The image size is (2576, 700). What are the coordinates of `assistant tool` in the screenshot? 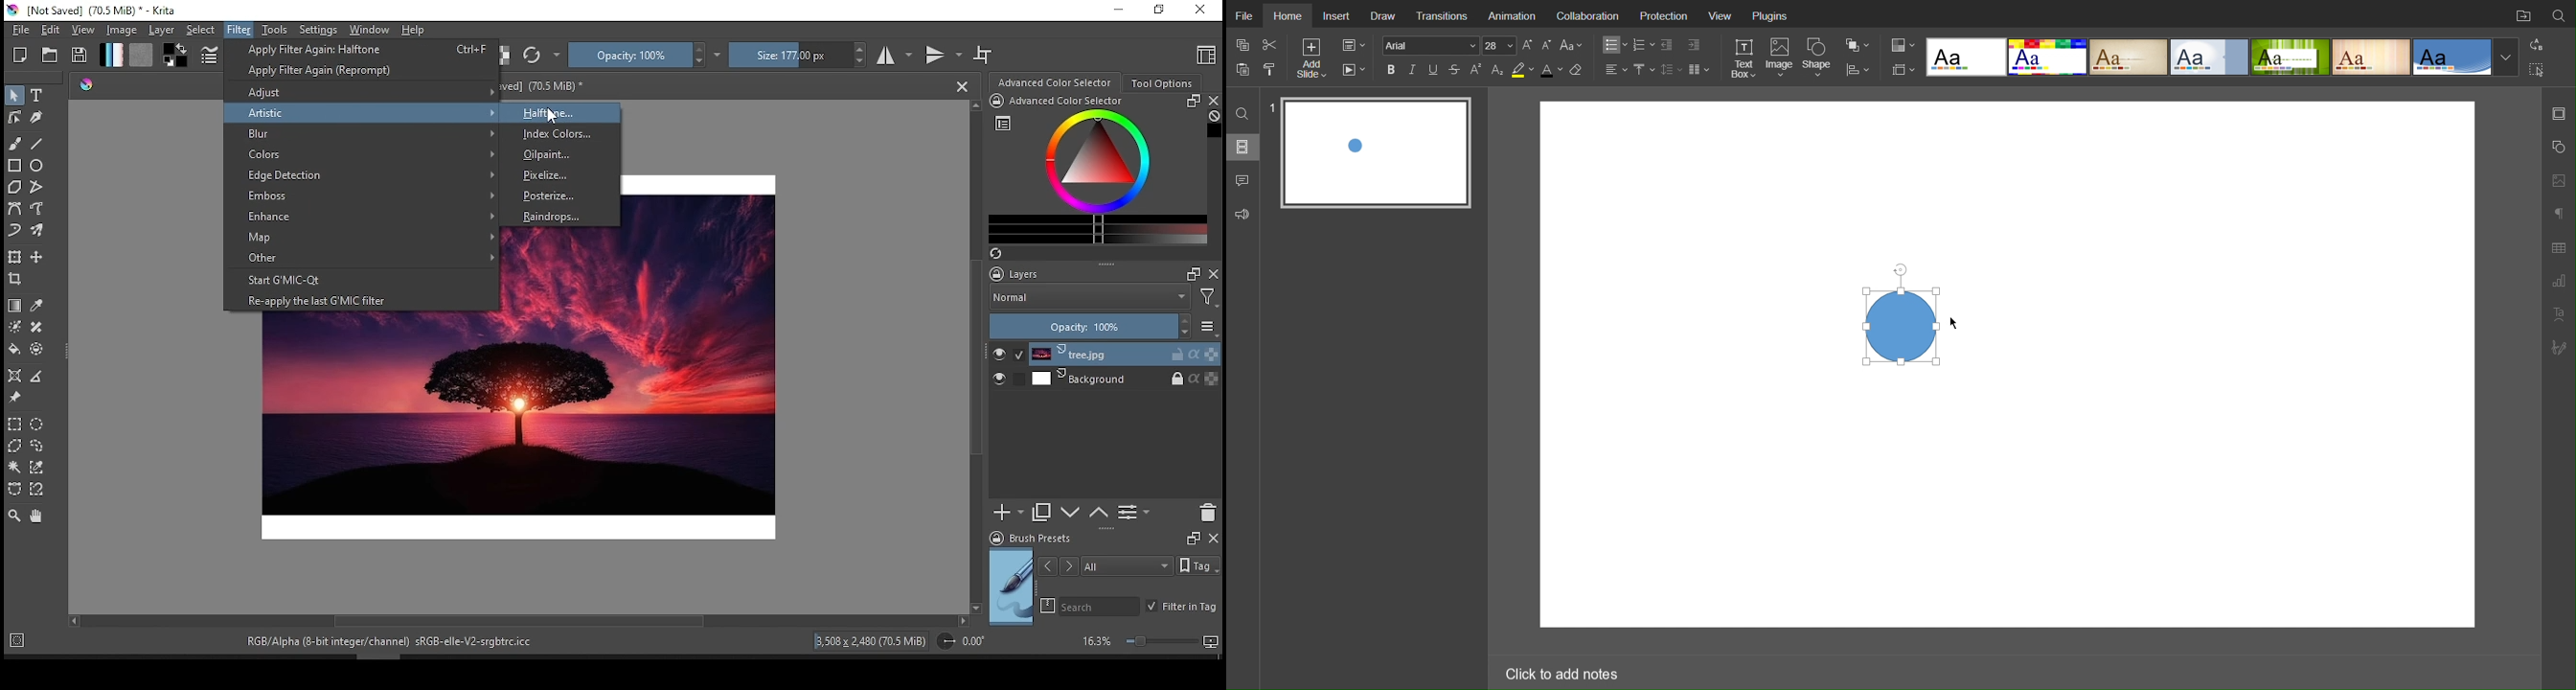 It's located at (14, 375).